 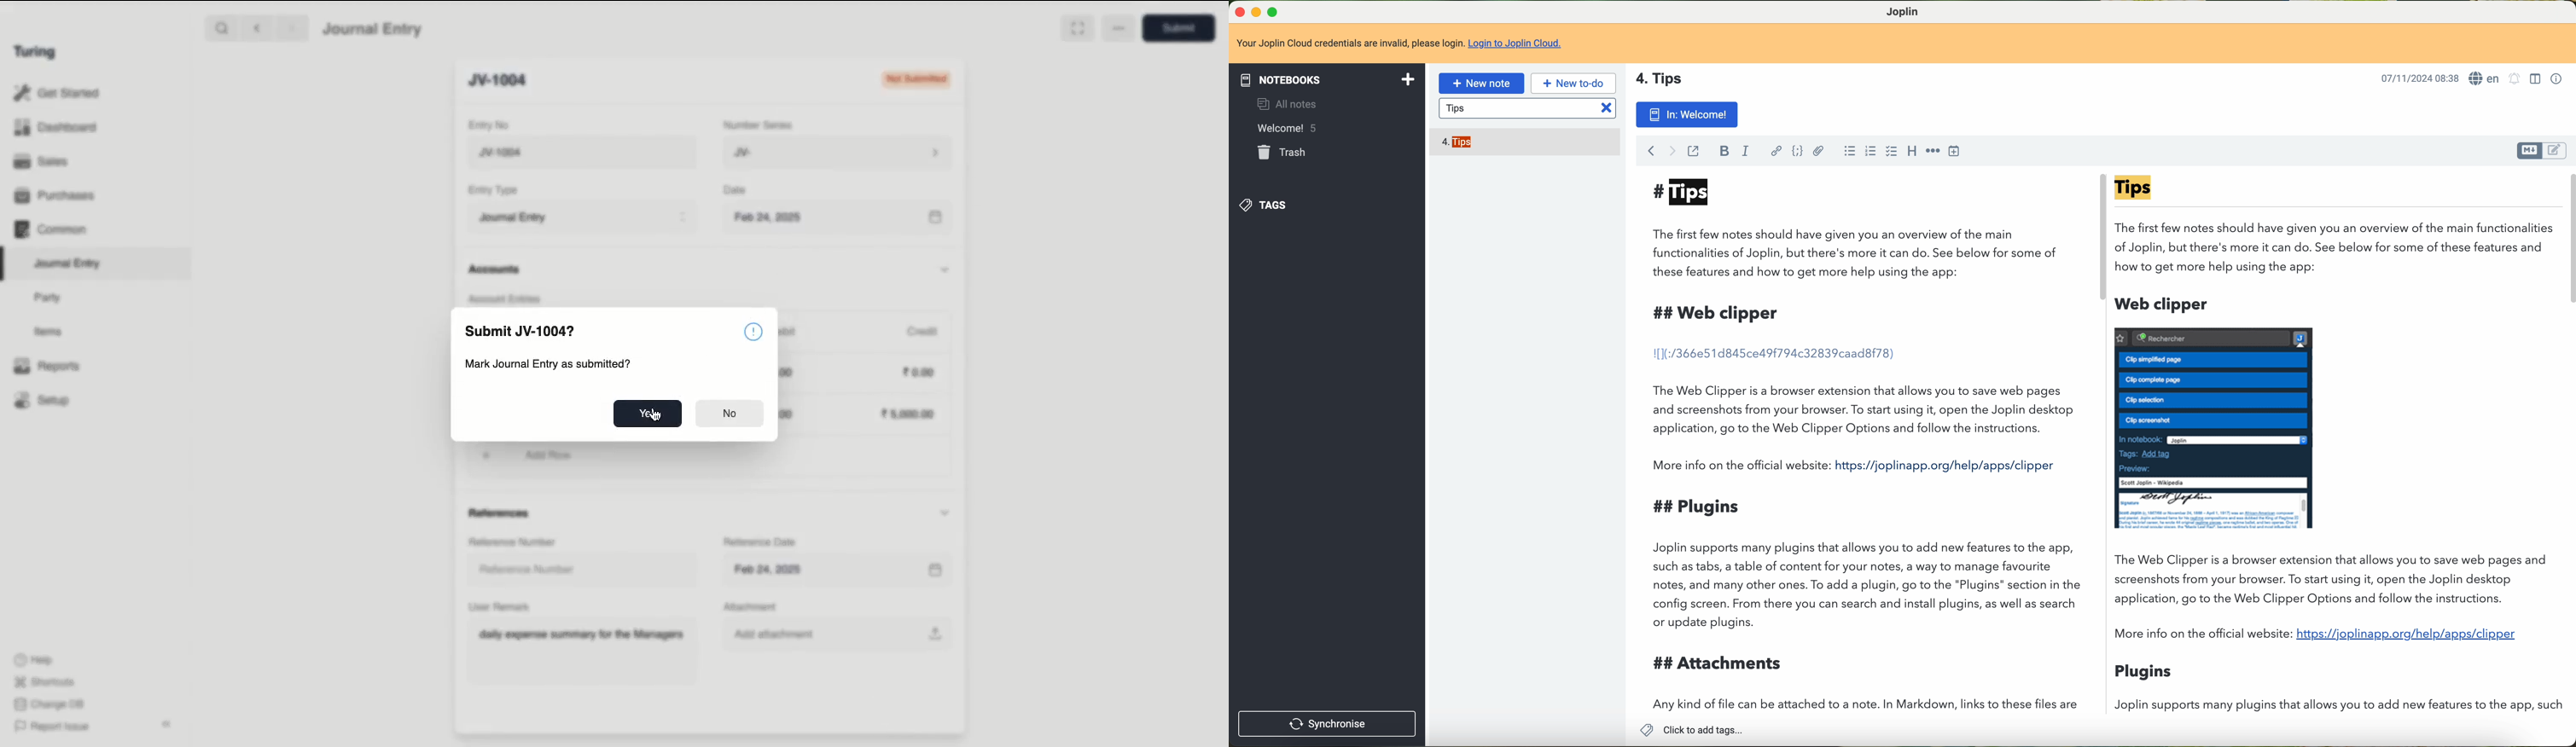 What do you see at coordinates (1903, 11) in the screenshot?
I see `Joplin` at bounding box center [1903, 11].